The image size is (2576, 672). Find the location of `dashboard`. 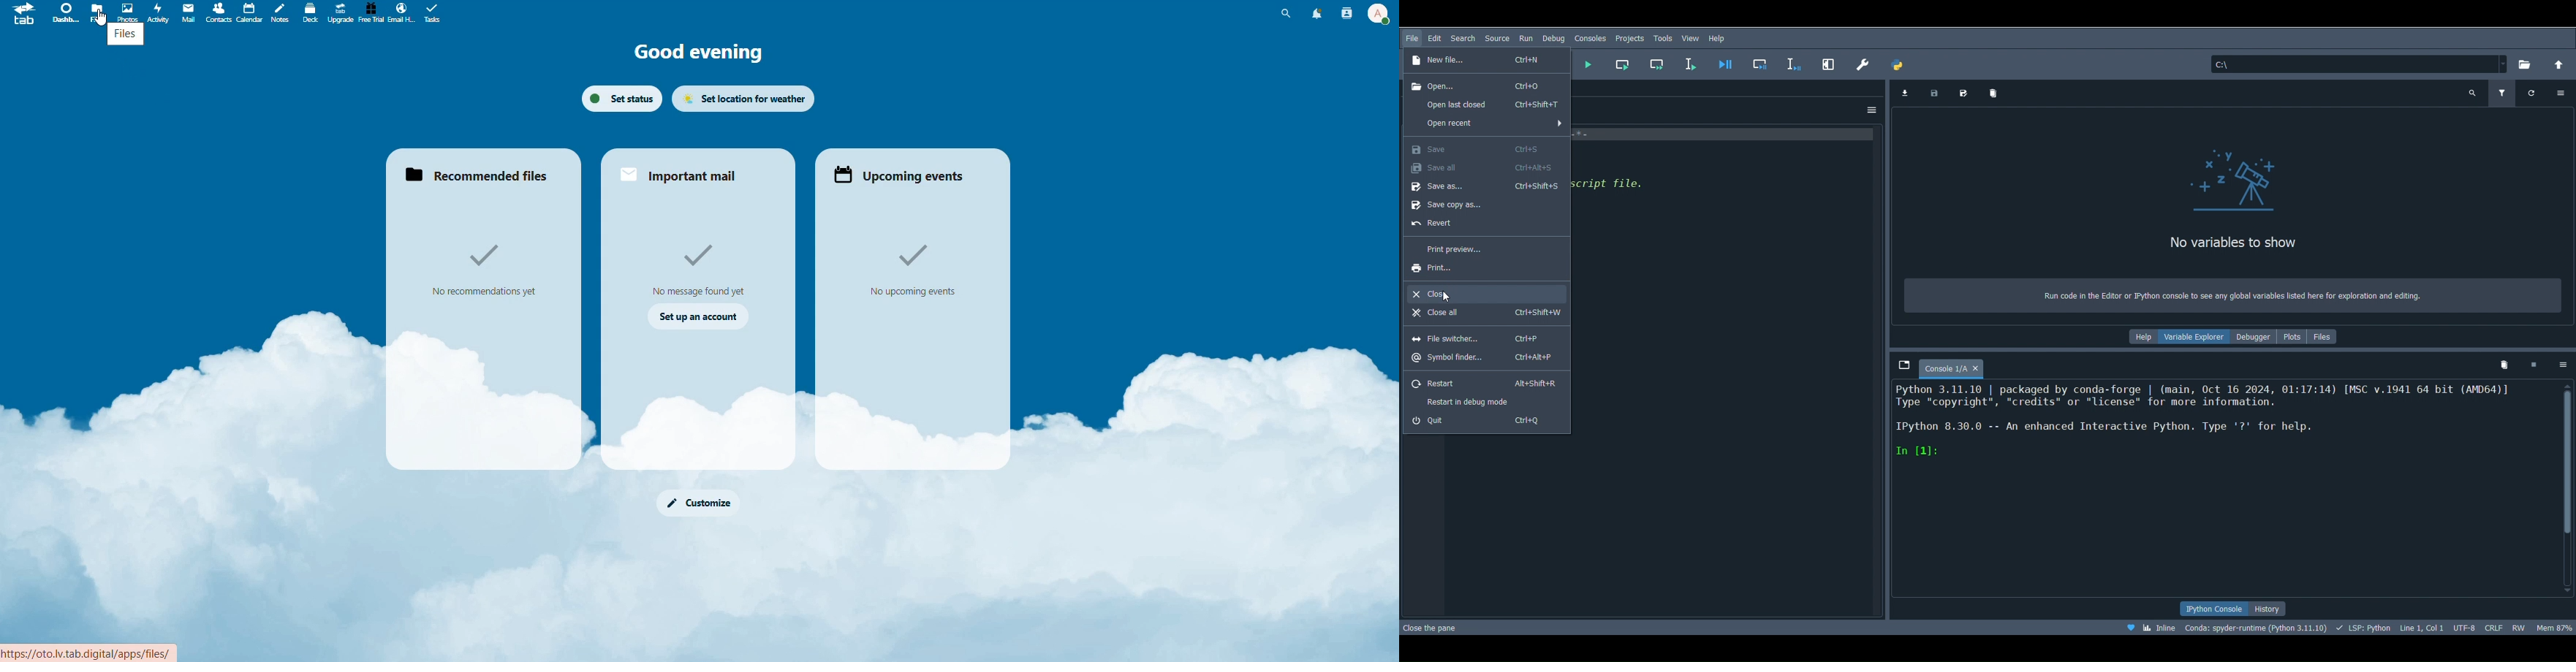

dashboard is located at coordinates (63, 14).